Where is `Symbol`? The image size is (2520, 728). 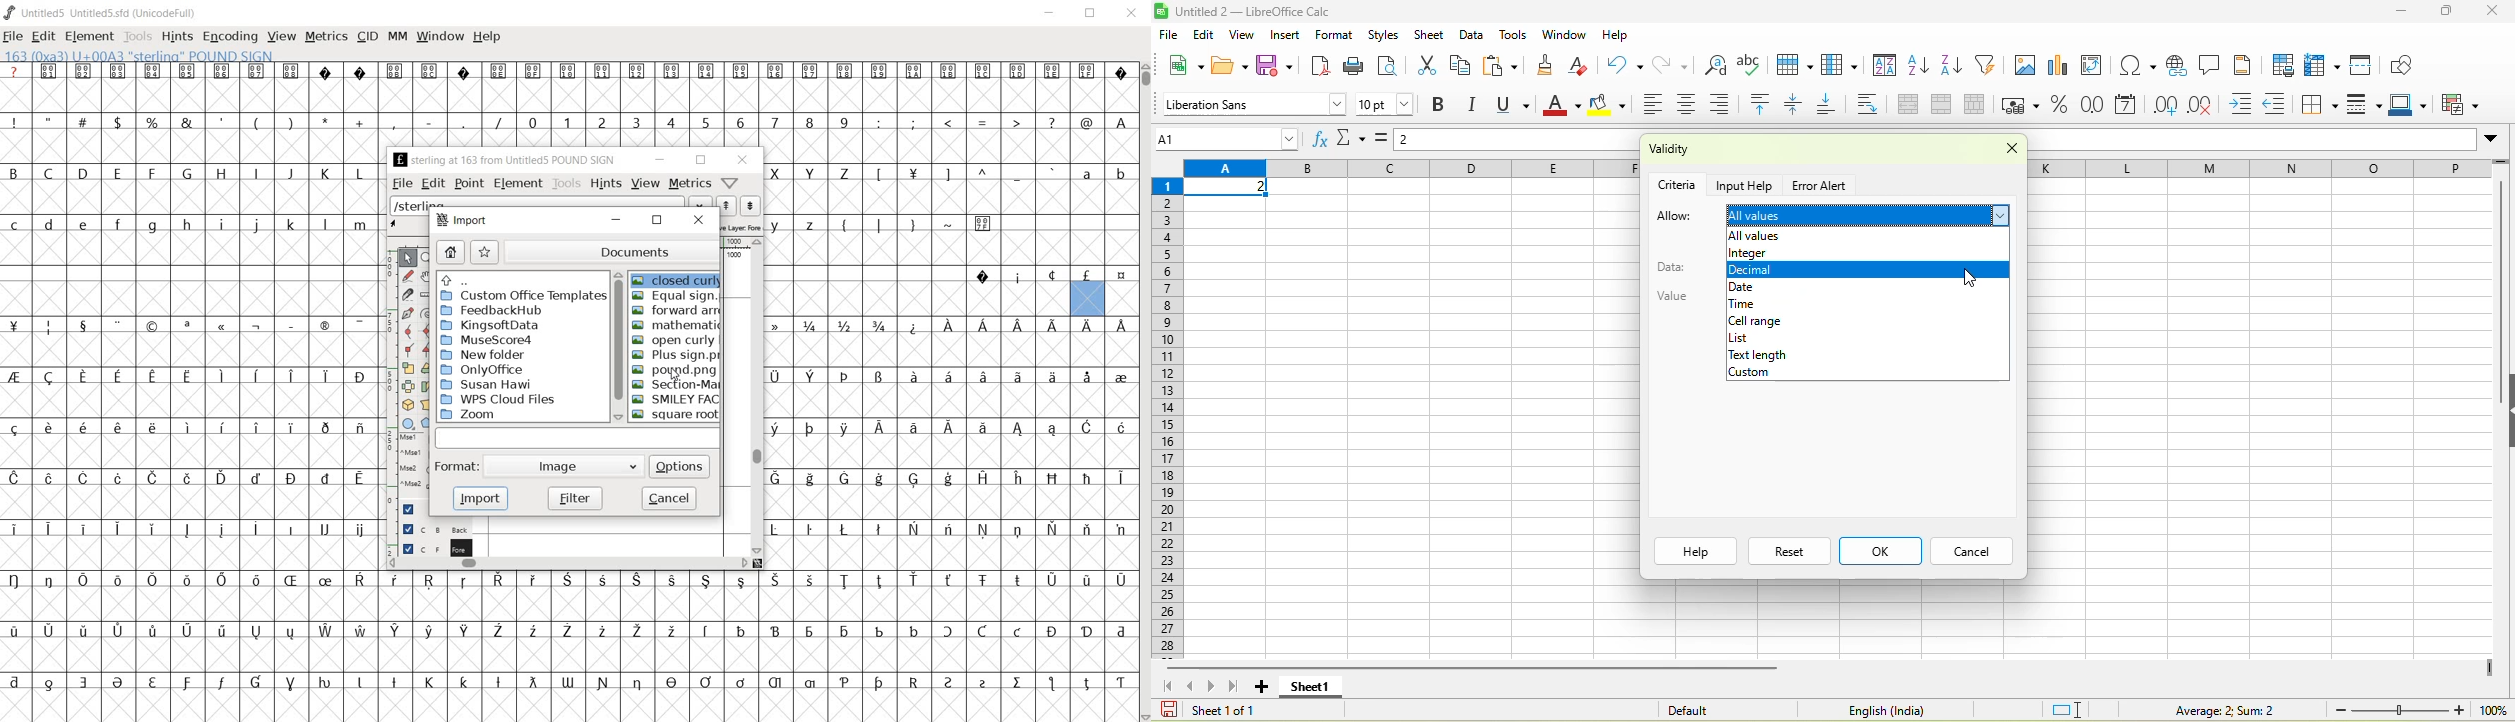
Symbol is located at coordinates (1051, 276).